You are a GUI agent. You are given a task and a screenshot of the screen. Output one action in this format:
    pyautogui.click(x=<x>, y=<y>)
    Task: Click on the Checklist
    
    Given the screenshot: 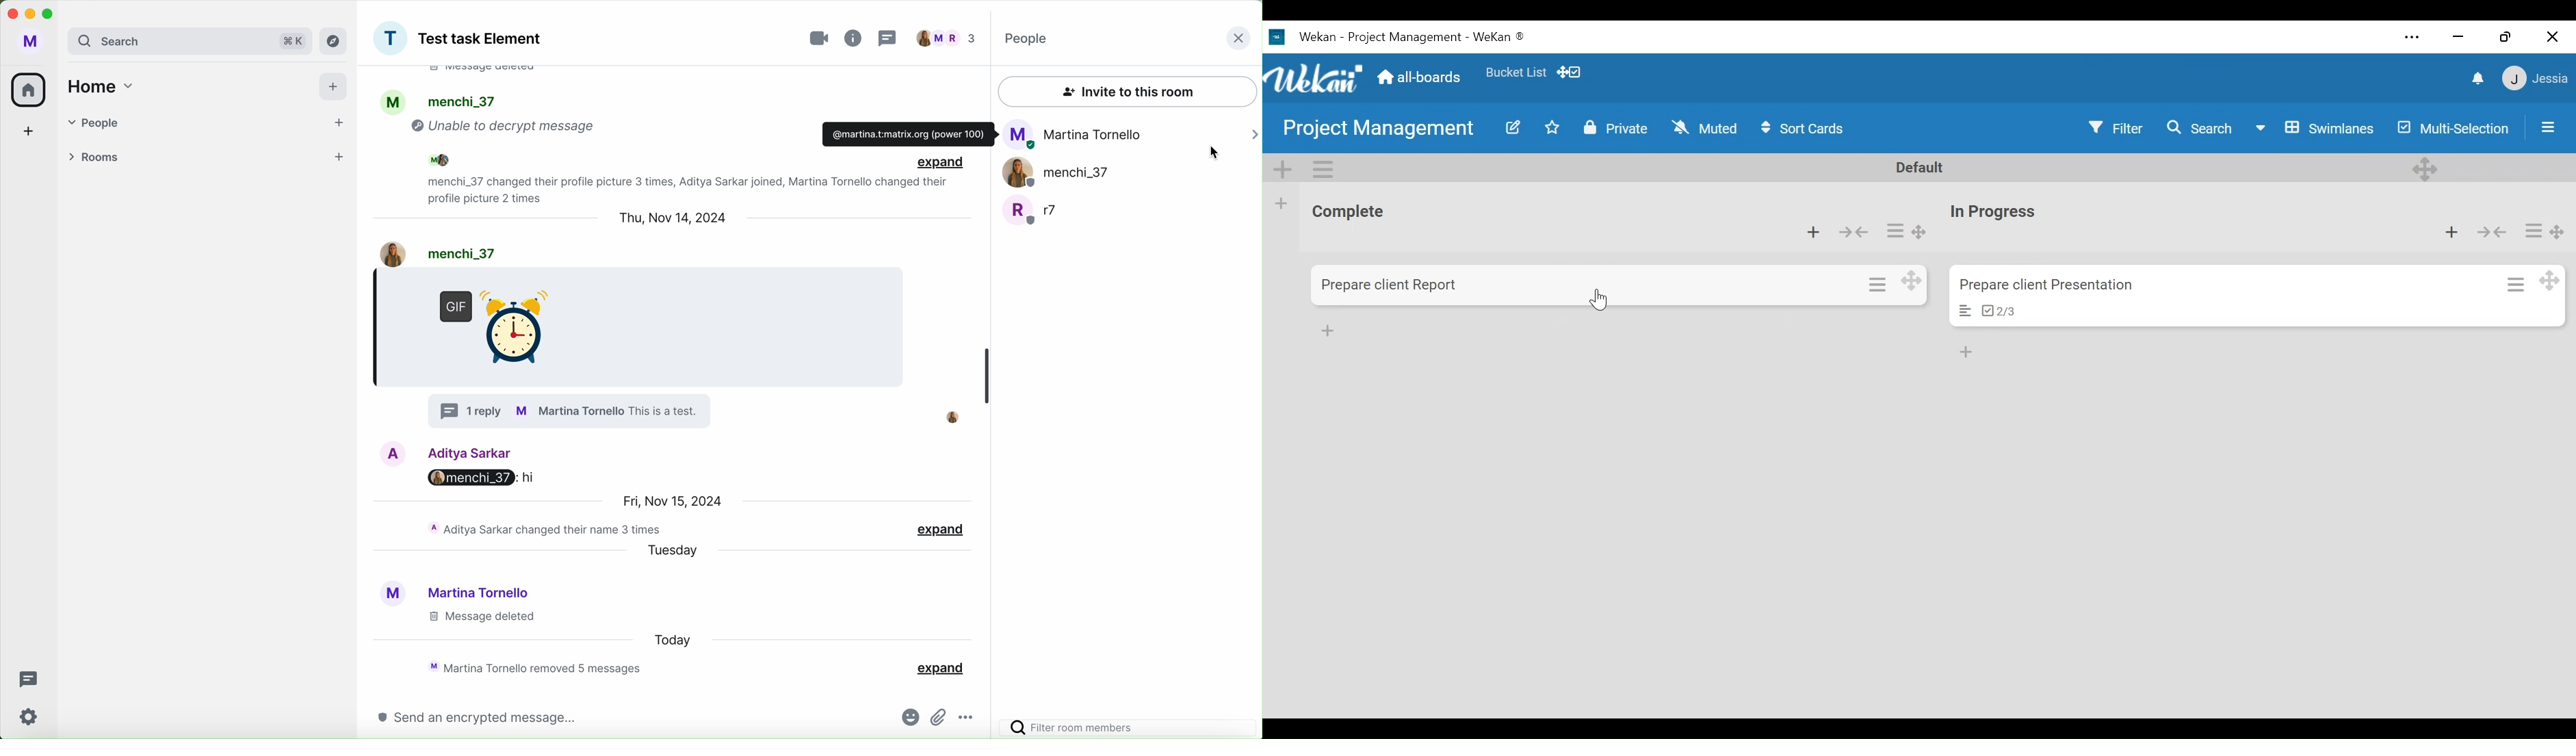 What is the action you would take?
    pyautogui.click(x=1999, y=311)
    